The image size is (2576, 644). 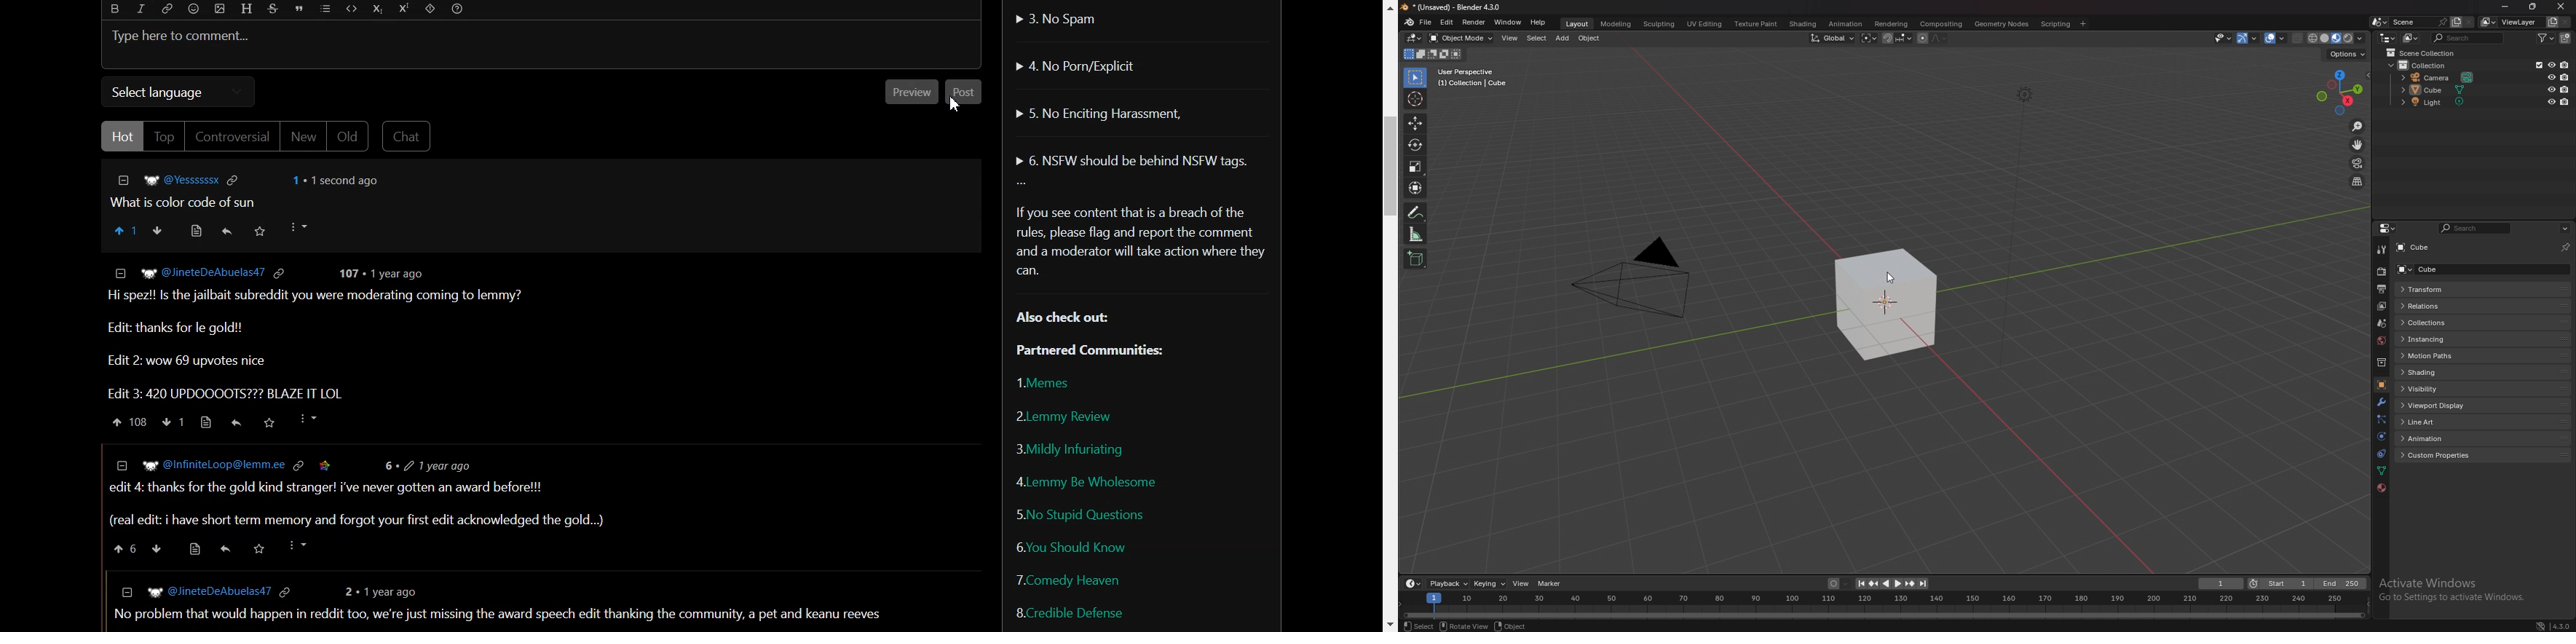 What do you see at coordinates (2511, 21) in the screenshot?
I see `view layer` at bounding box center [2511, 21].